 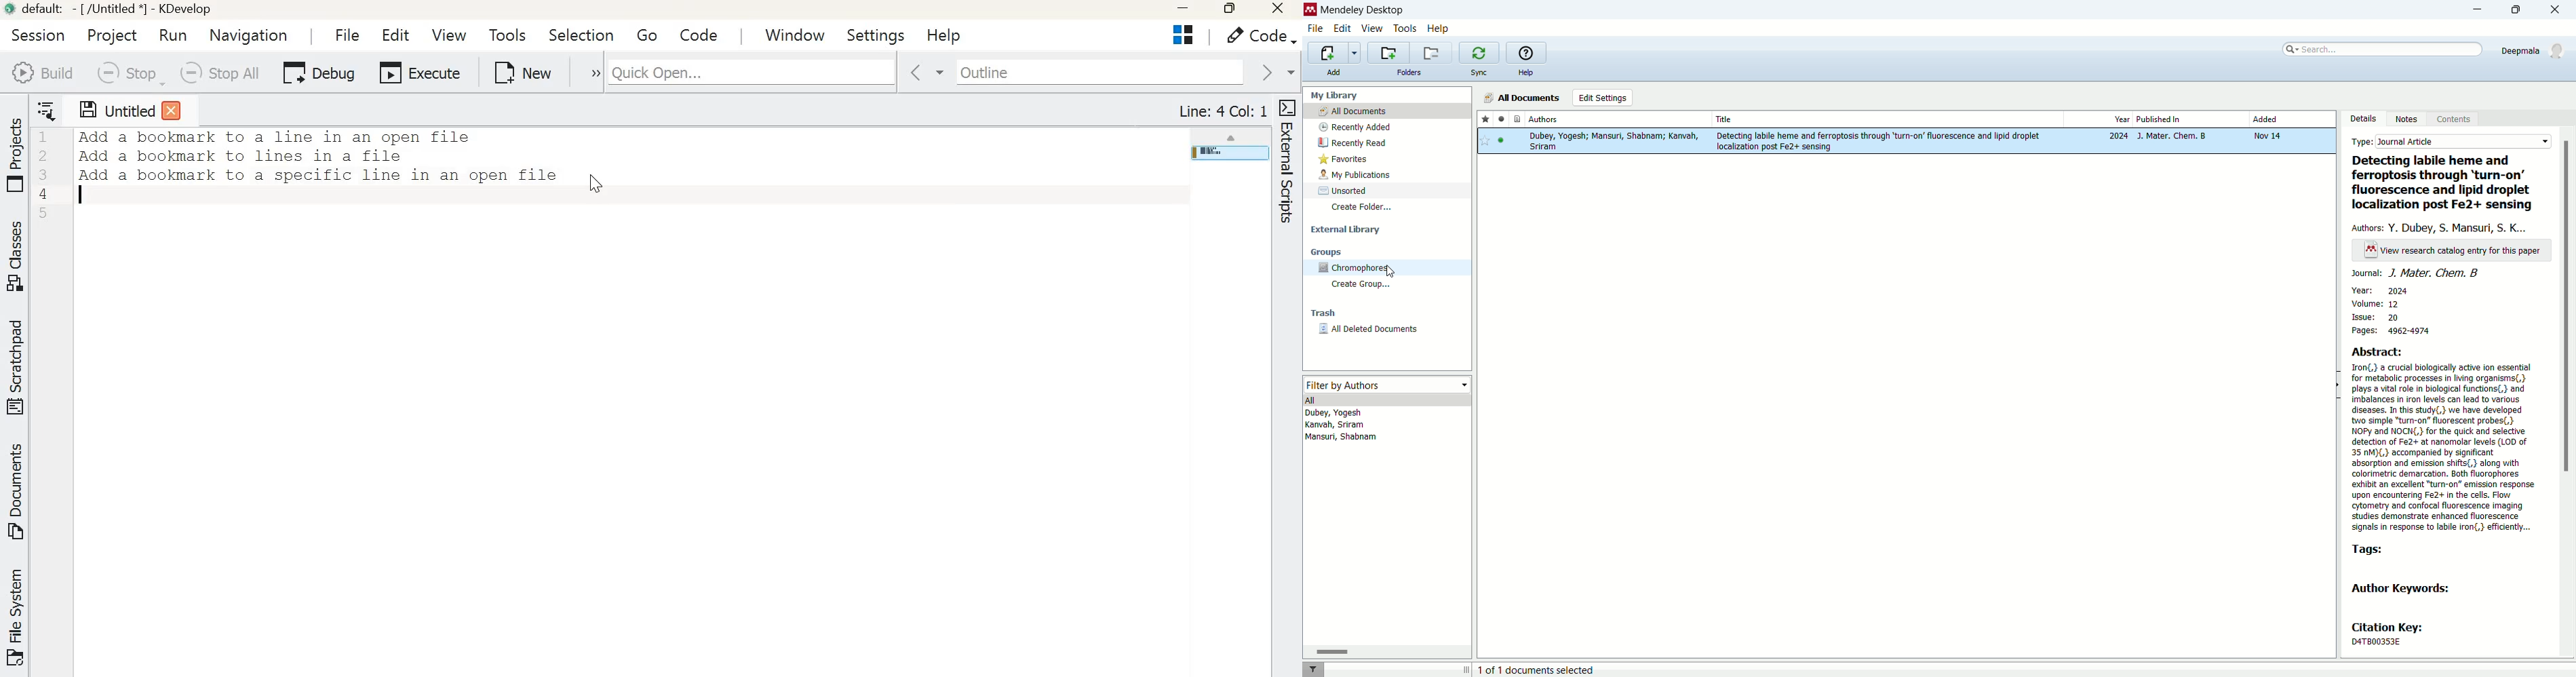 What do you see at coordinates (2474, 11) in the screenshot?
I see `minimize` at bounding box center [2474, 11].